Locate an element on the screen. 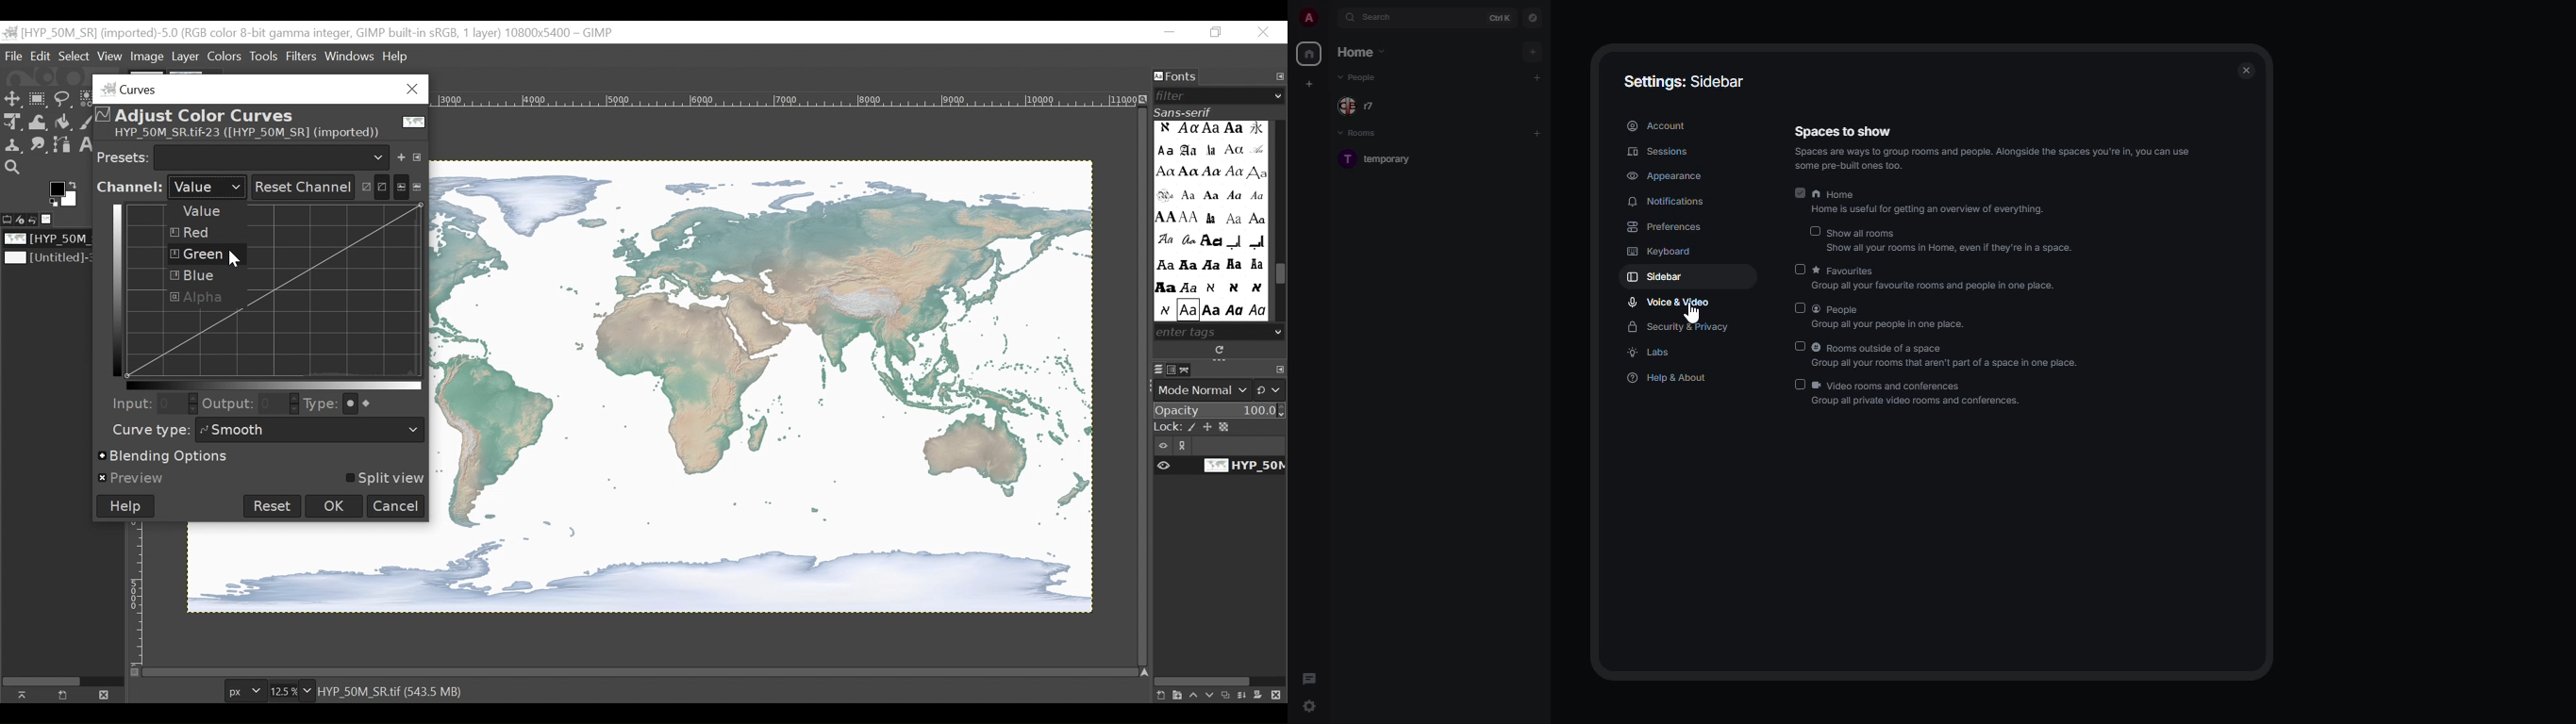 This screenshot has width=2576, height=728. Help is located at coordinates (125, 506).